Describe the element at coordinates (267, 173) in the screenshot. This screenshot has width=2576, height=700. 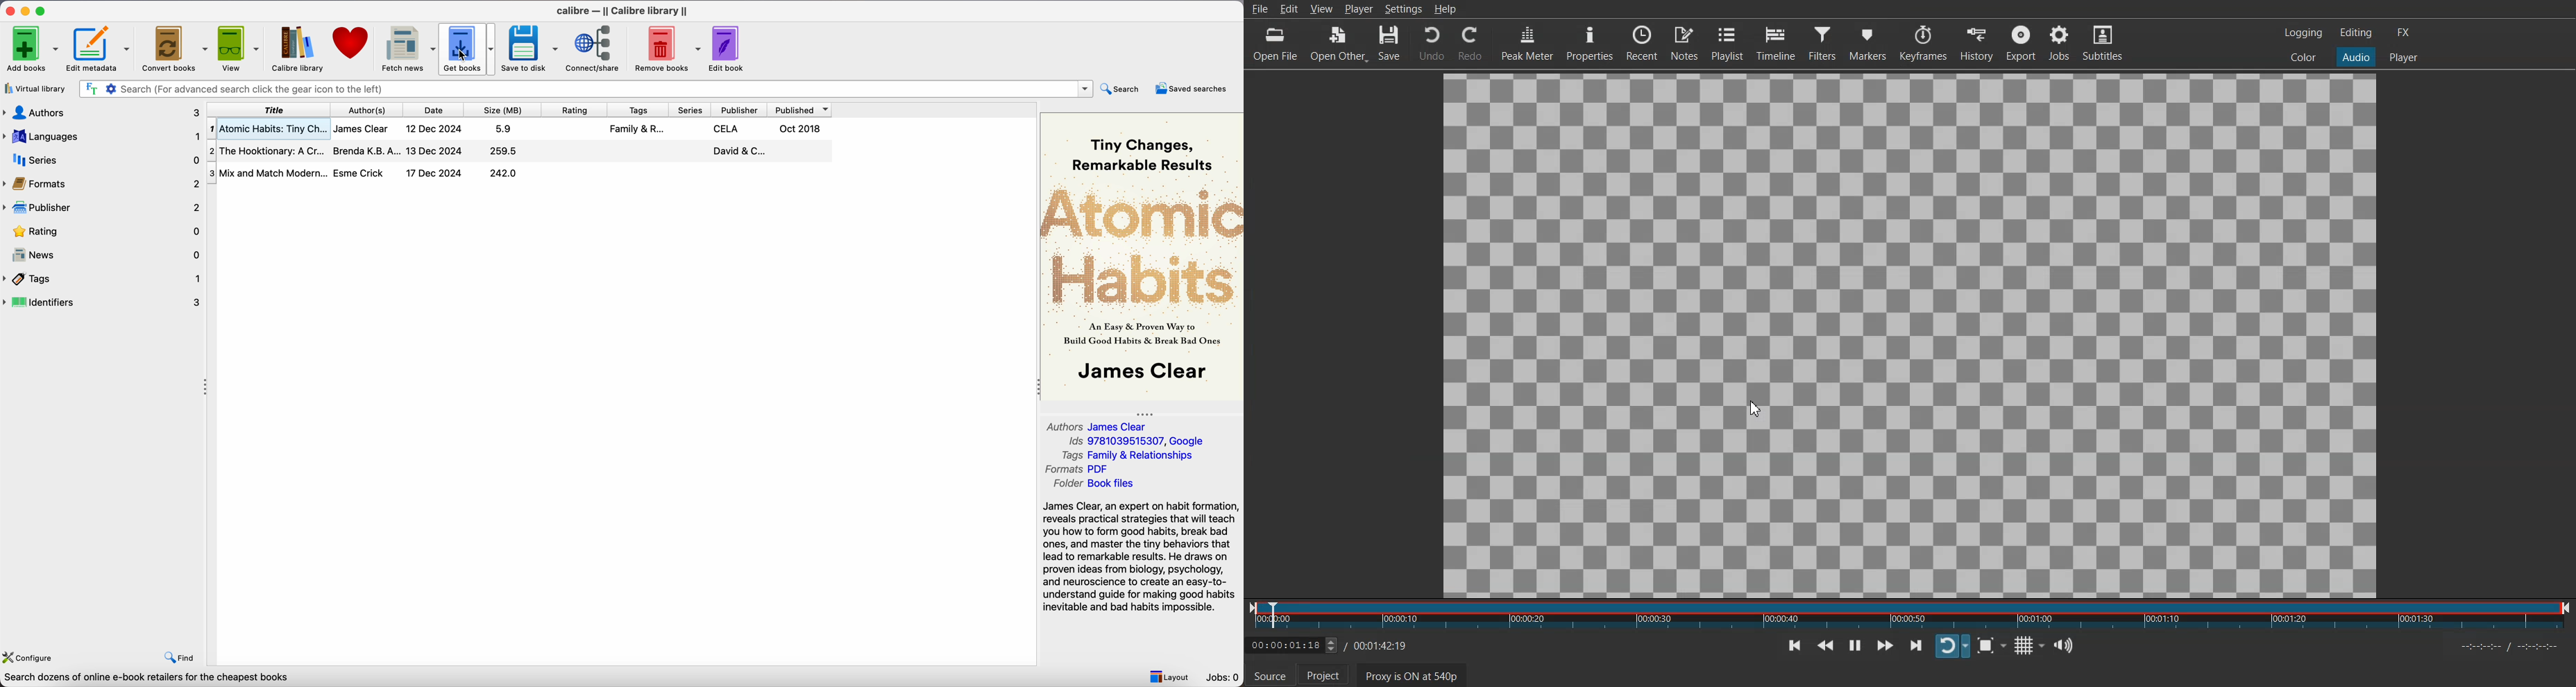
I see `Mix and Mtach Modern...` at that location.